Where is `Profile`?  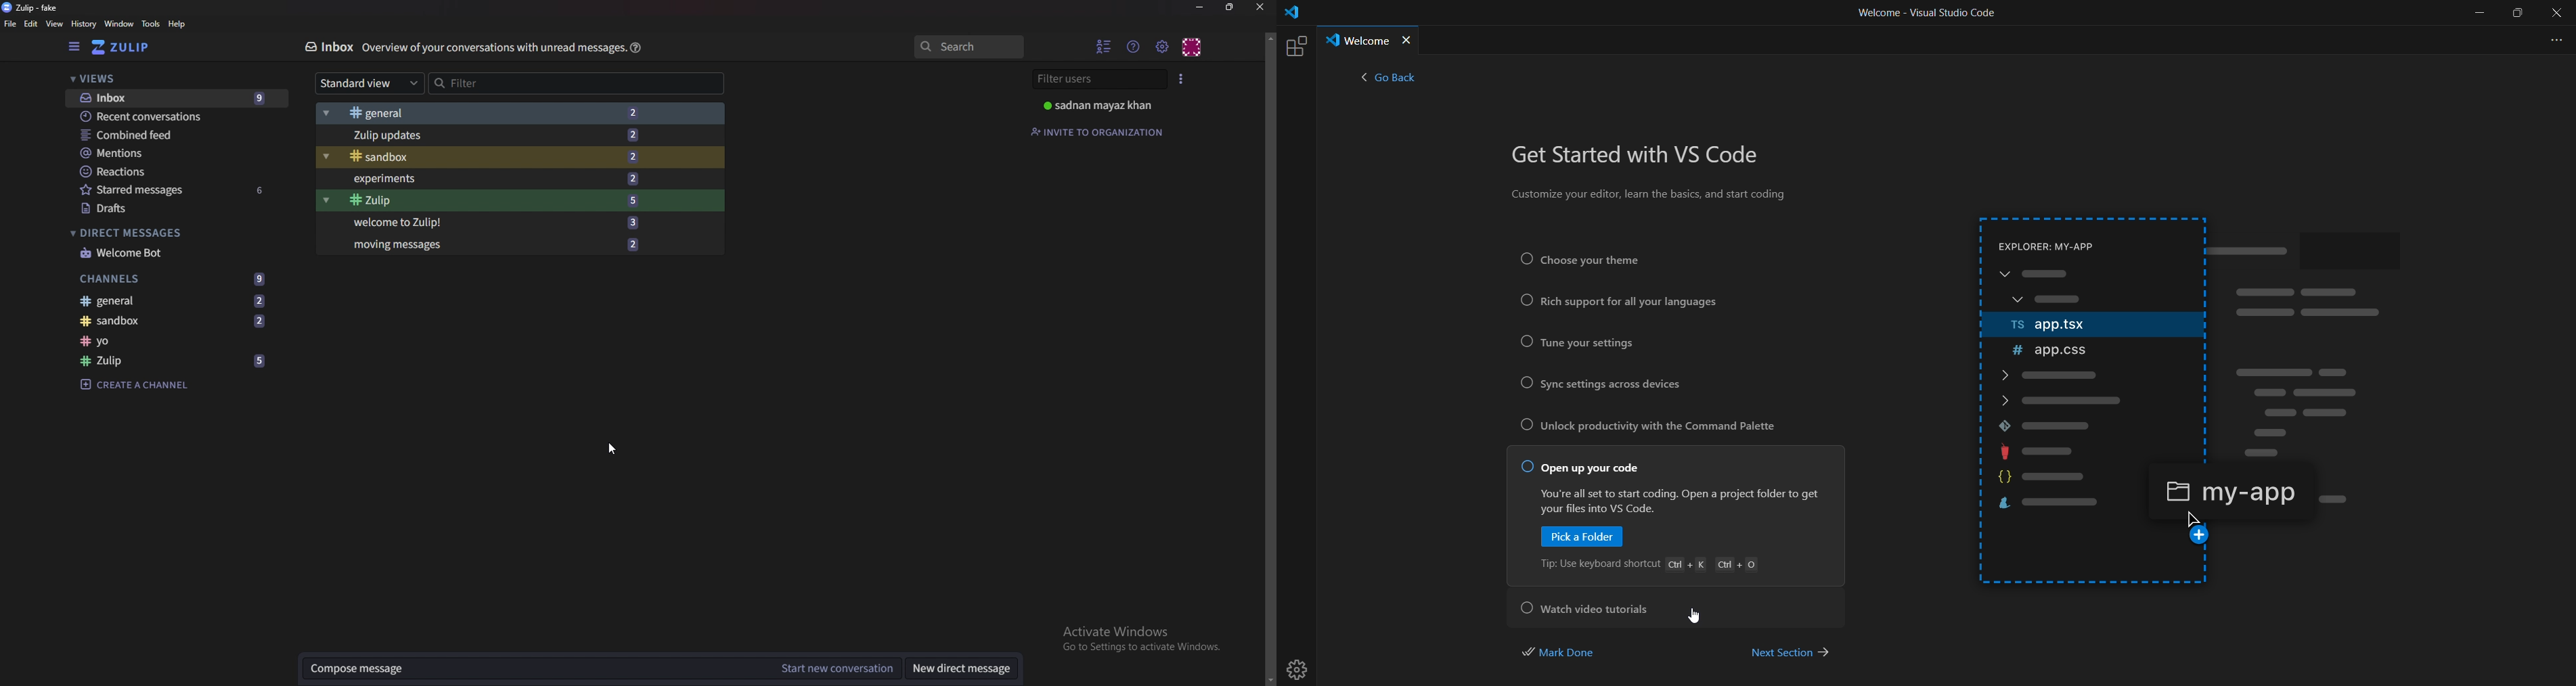 Profile is located at coordinates (1105, 106).